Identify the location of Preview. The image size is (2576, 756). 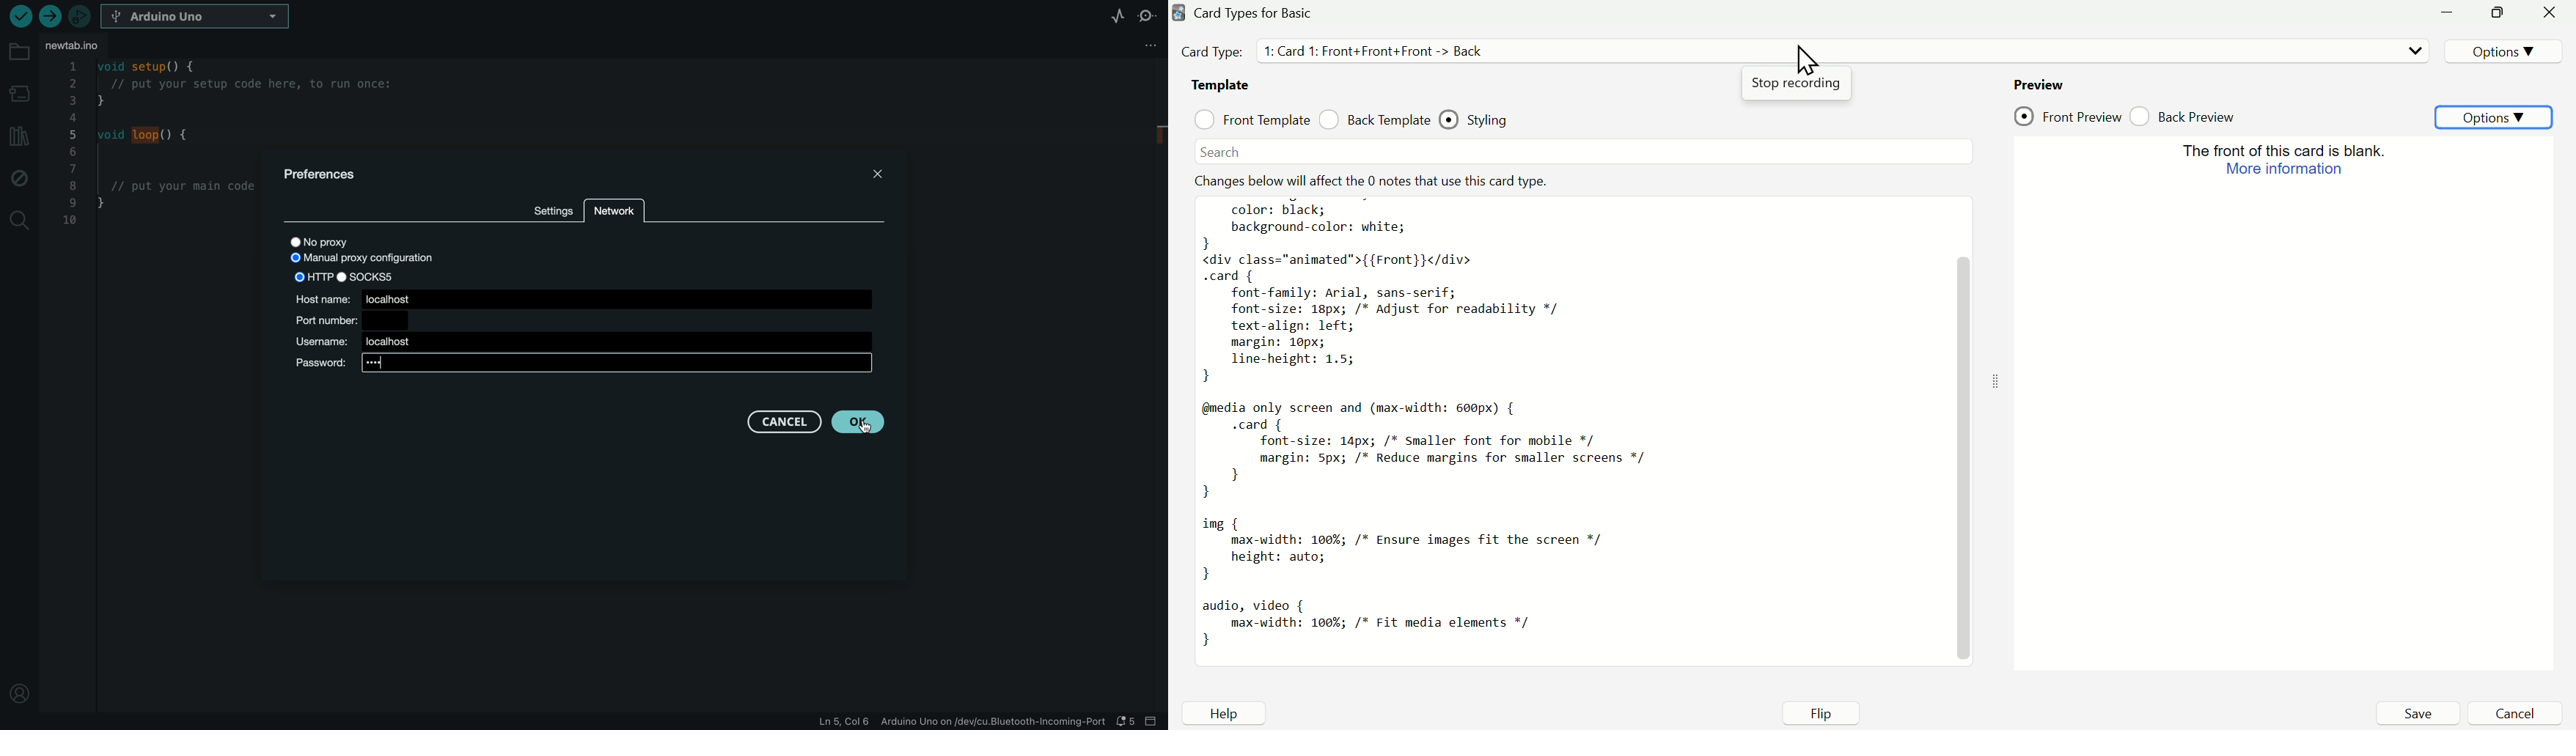
(2282, 401).